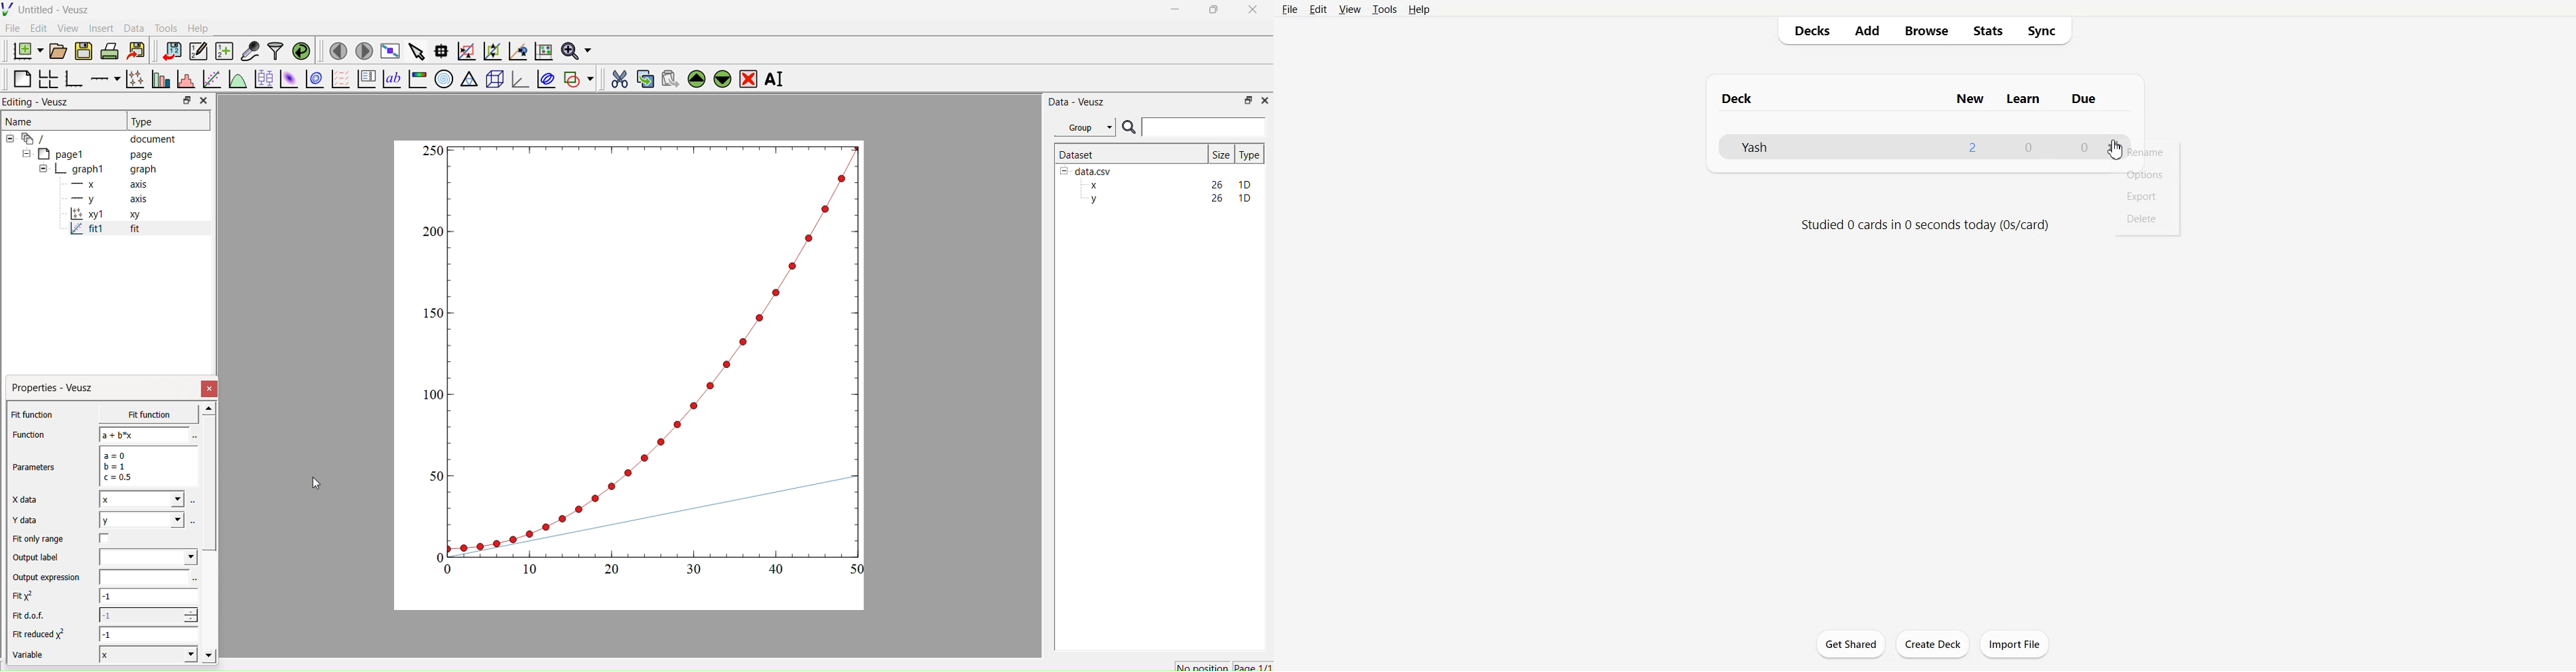 The height and width of the screenshot is (672, 2576). I want to click on Insert, so click(104, 28).